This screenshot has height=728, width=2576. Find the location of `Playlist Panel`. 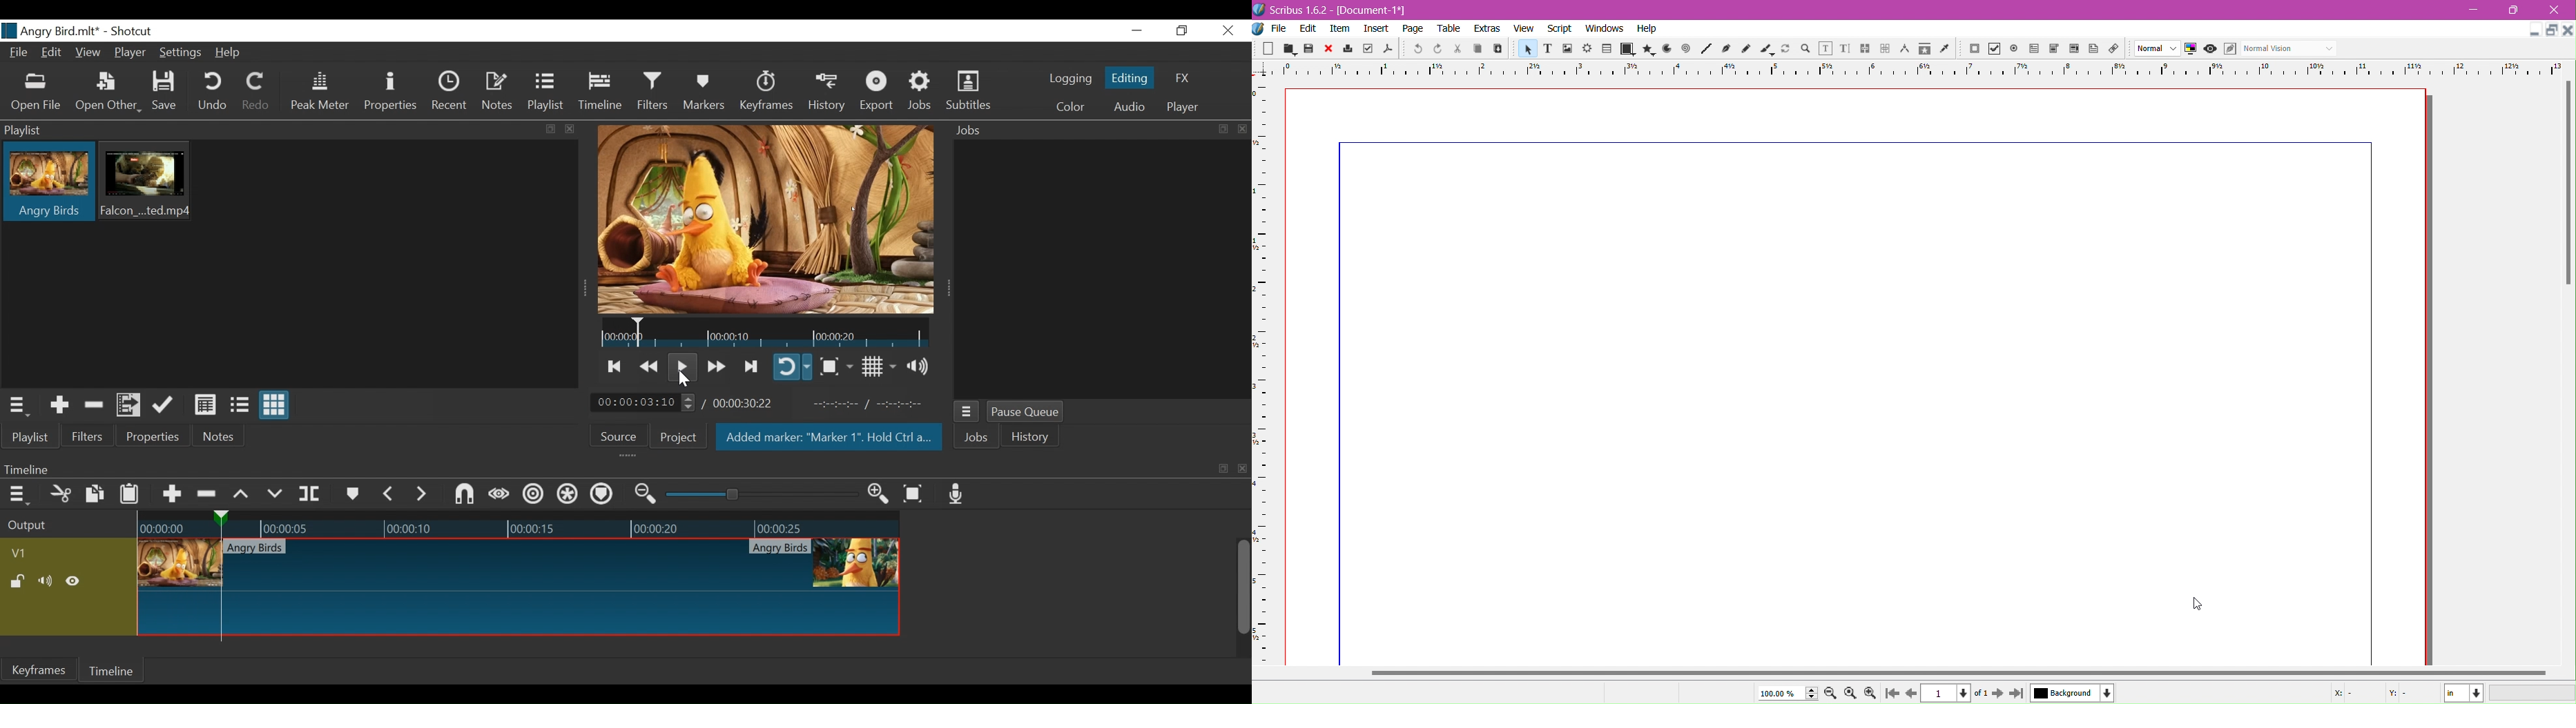

Playlist Panel is located at coordinates (286, 130).